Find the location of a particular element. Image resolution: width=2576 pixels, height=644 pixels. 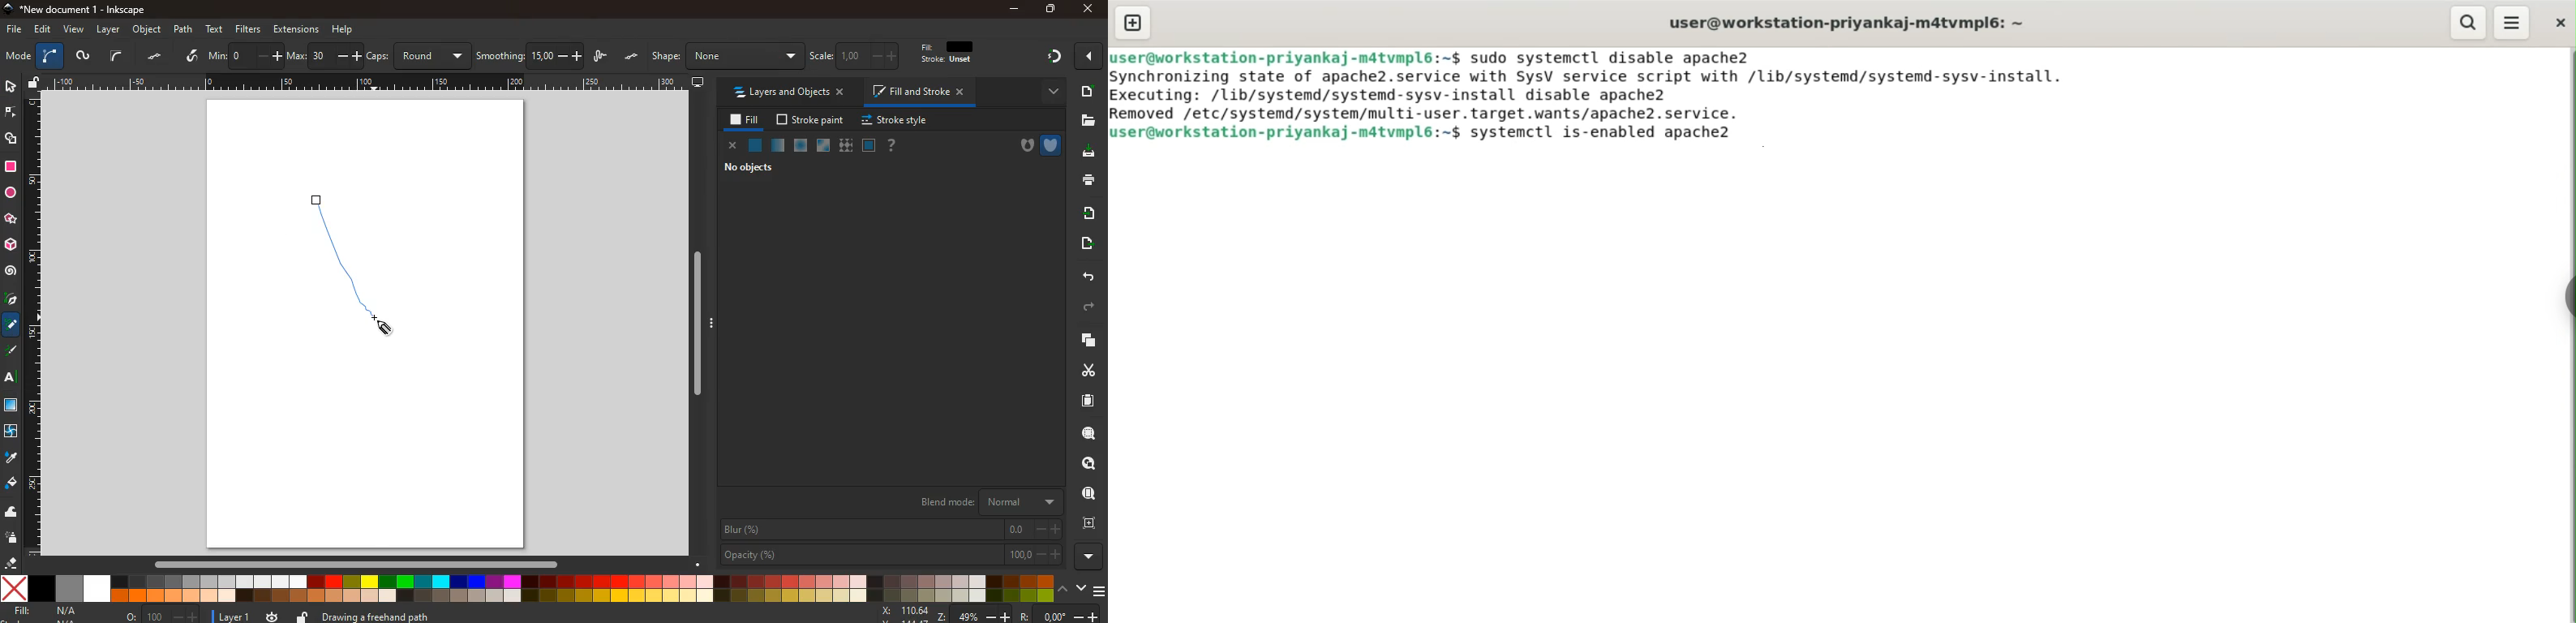

scale is located at coordinates (857, 55).